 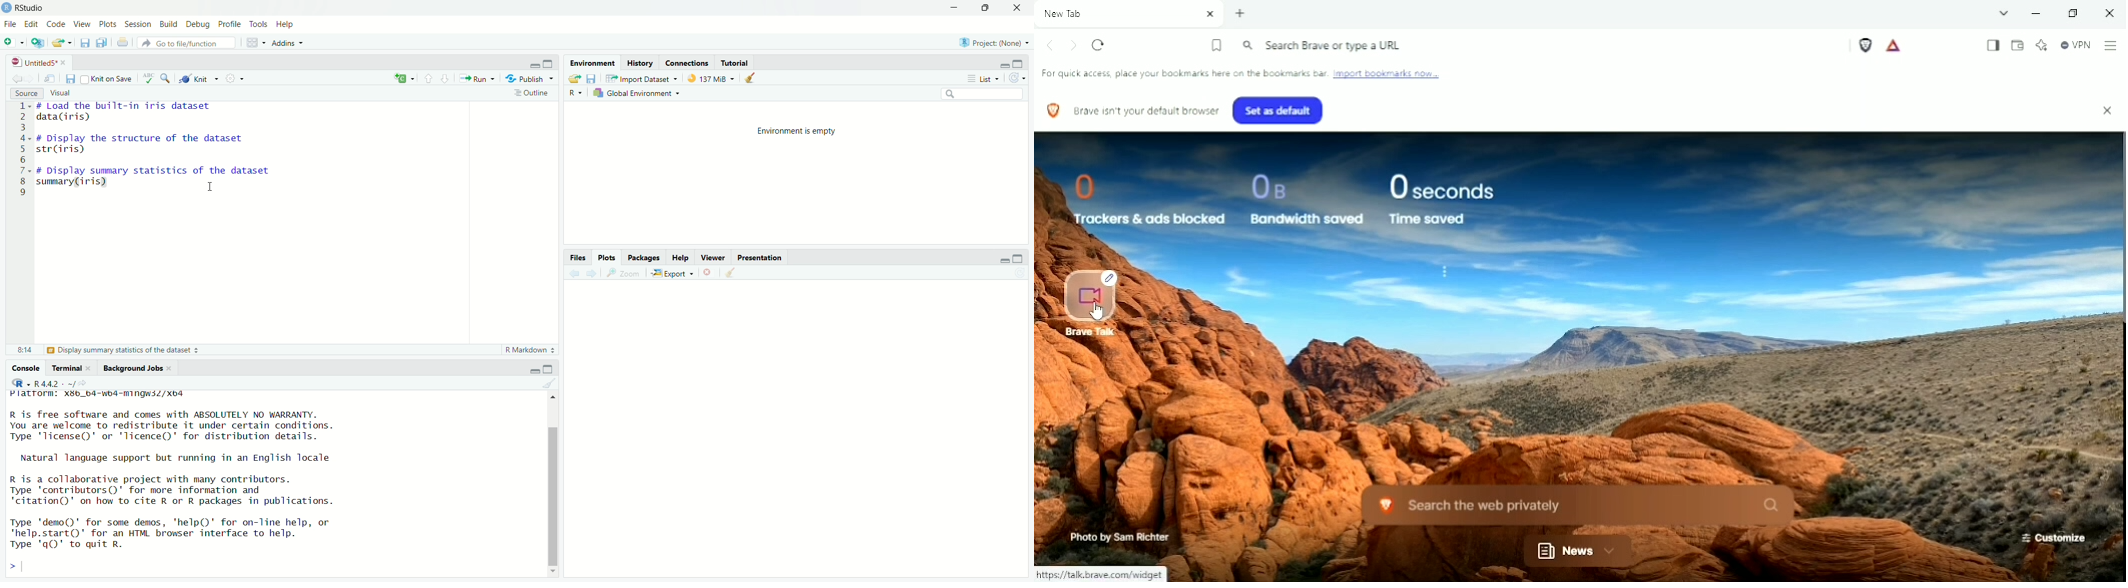 What do you see at coordinates (760, 257) in the screenshot?
I see `Presentation` at bounding box center [760, 257].